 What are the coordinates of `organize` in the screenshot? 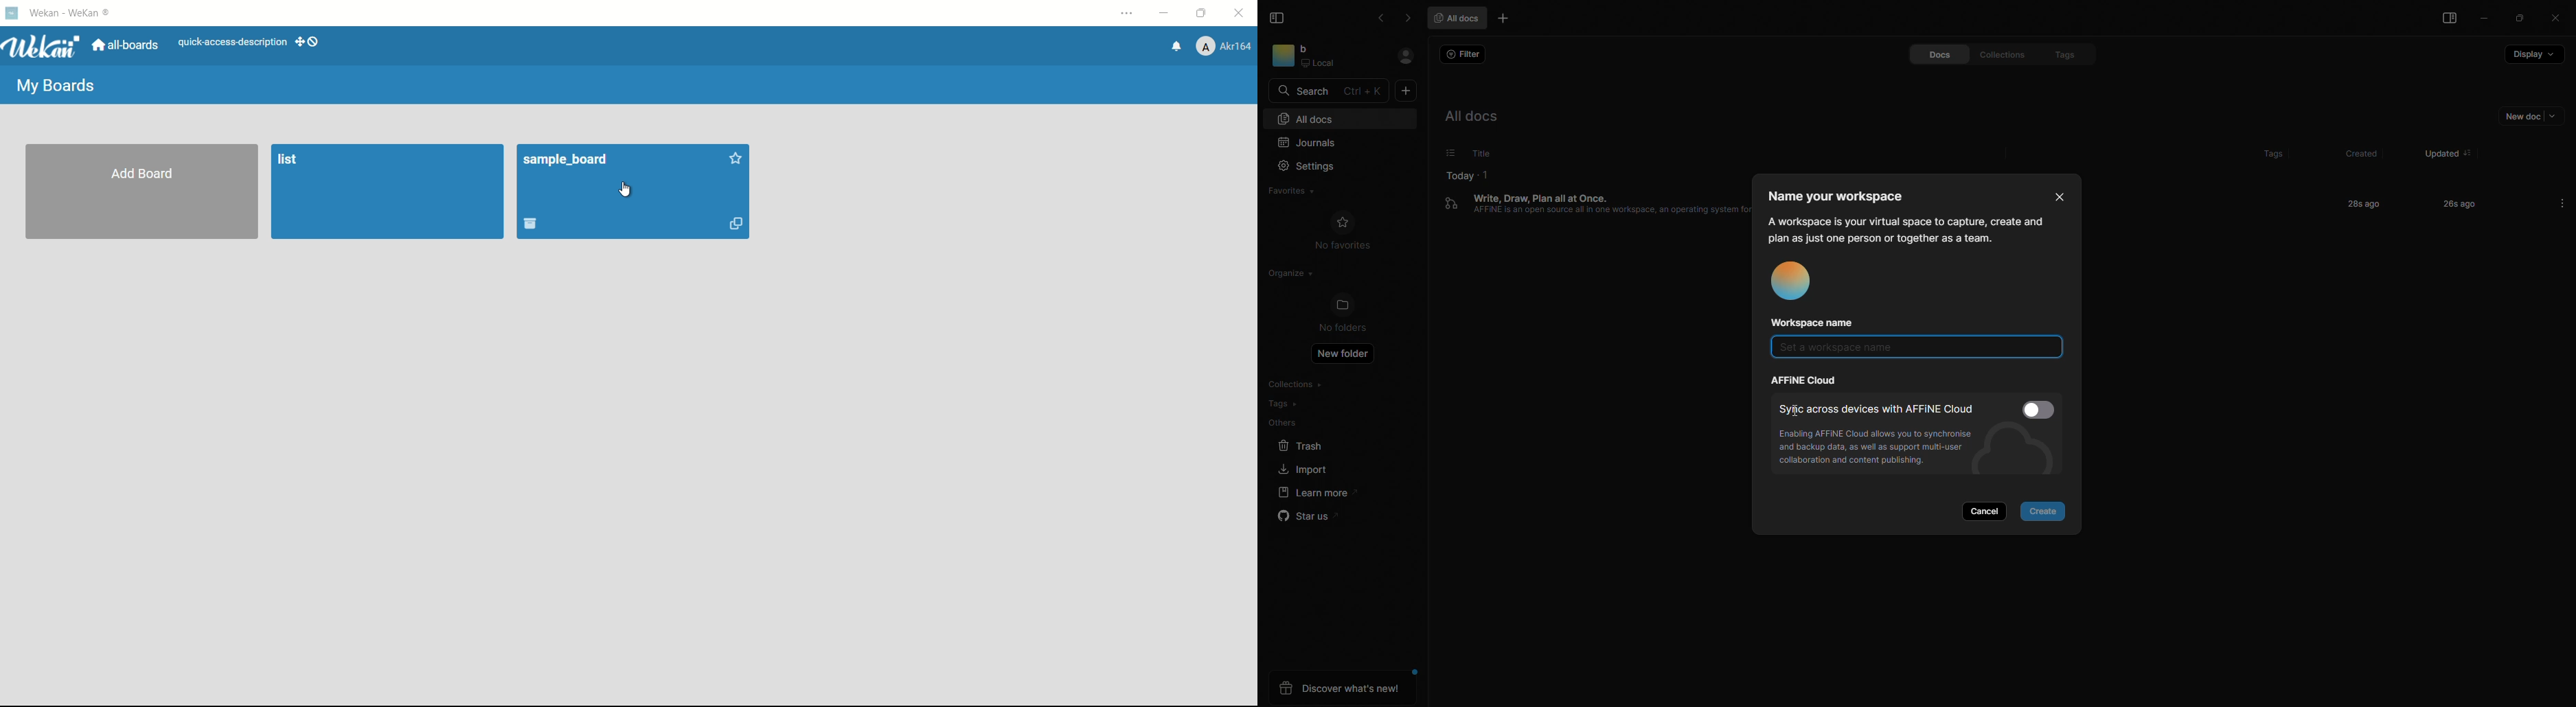 It's located at (1288, 273).